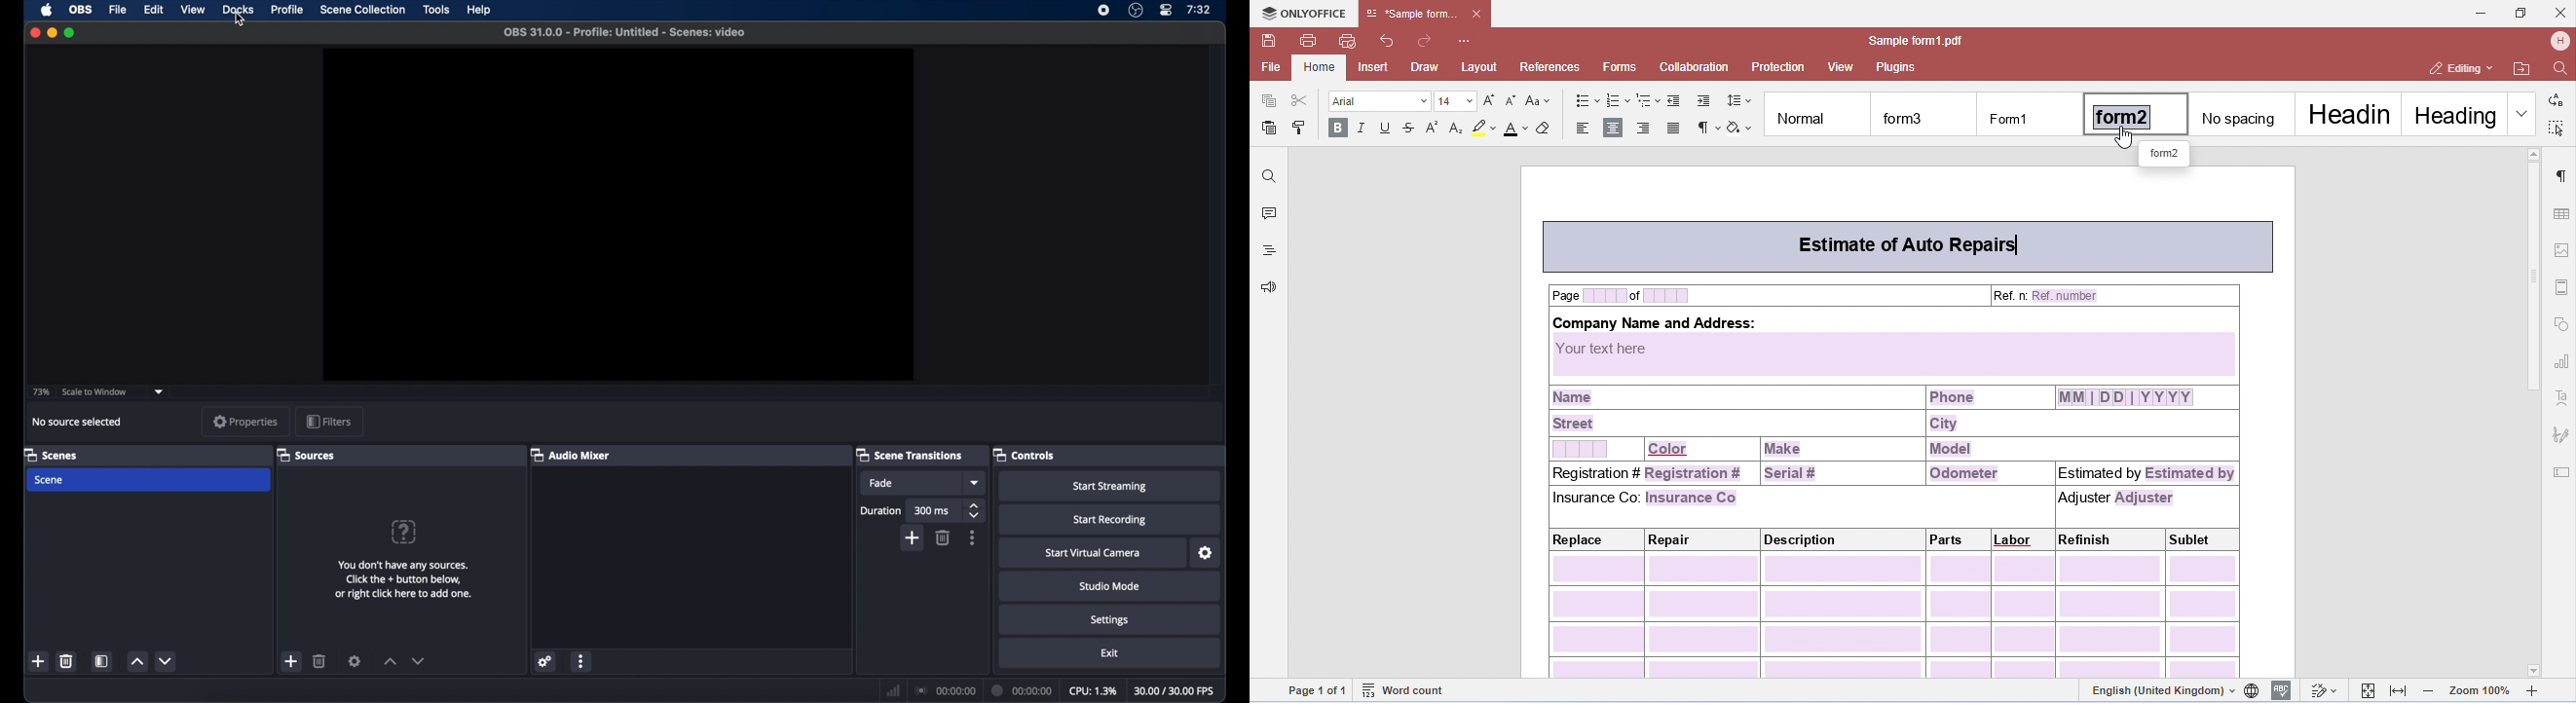 Image resolution: width=2576 pixels, height=728 pixels. I want to click on start recording, so click(1110, 520).